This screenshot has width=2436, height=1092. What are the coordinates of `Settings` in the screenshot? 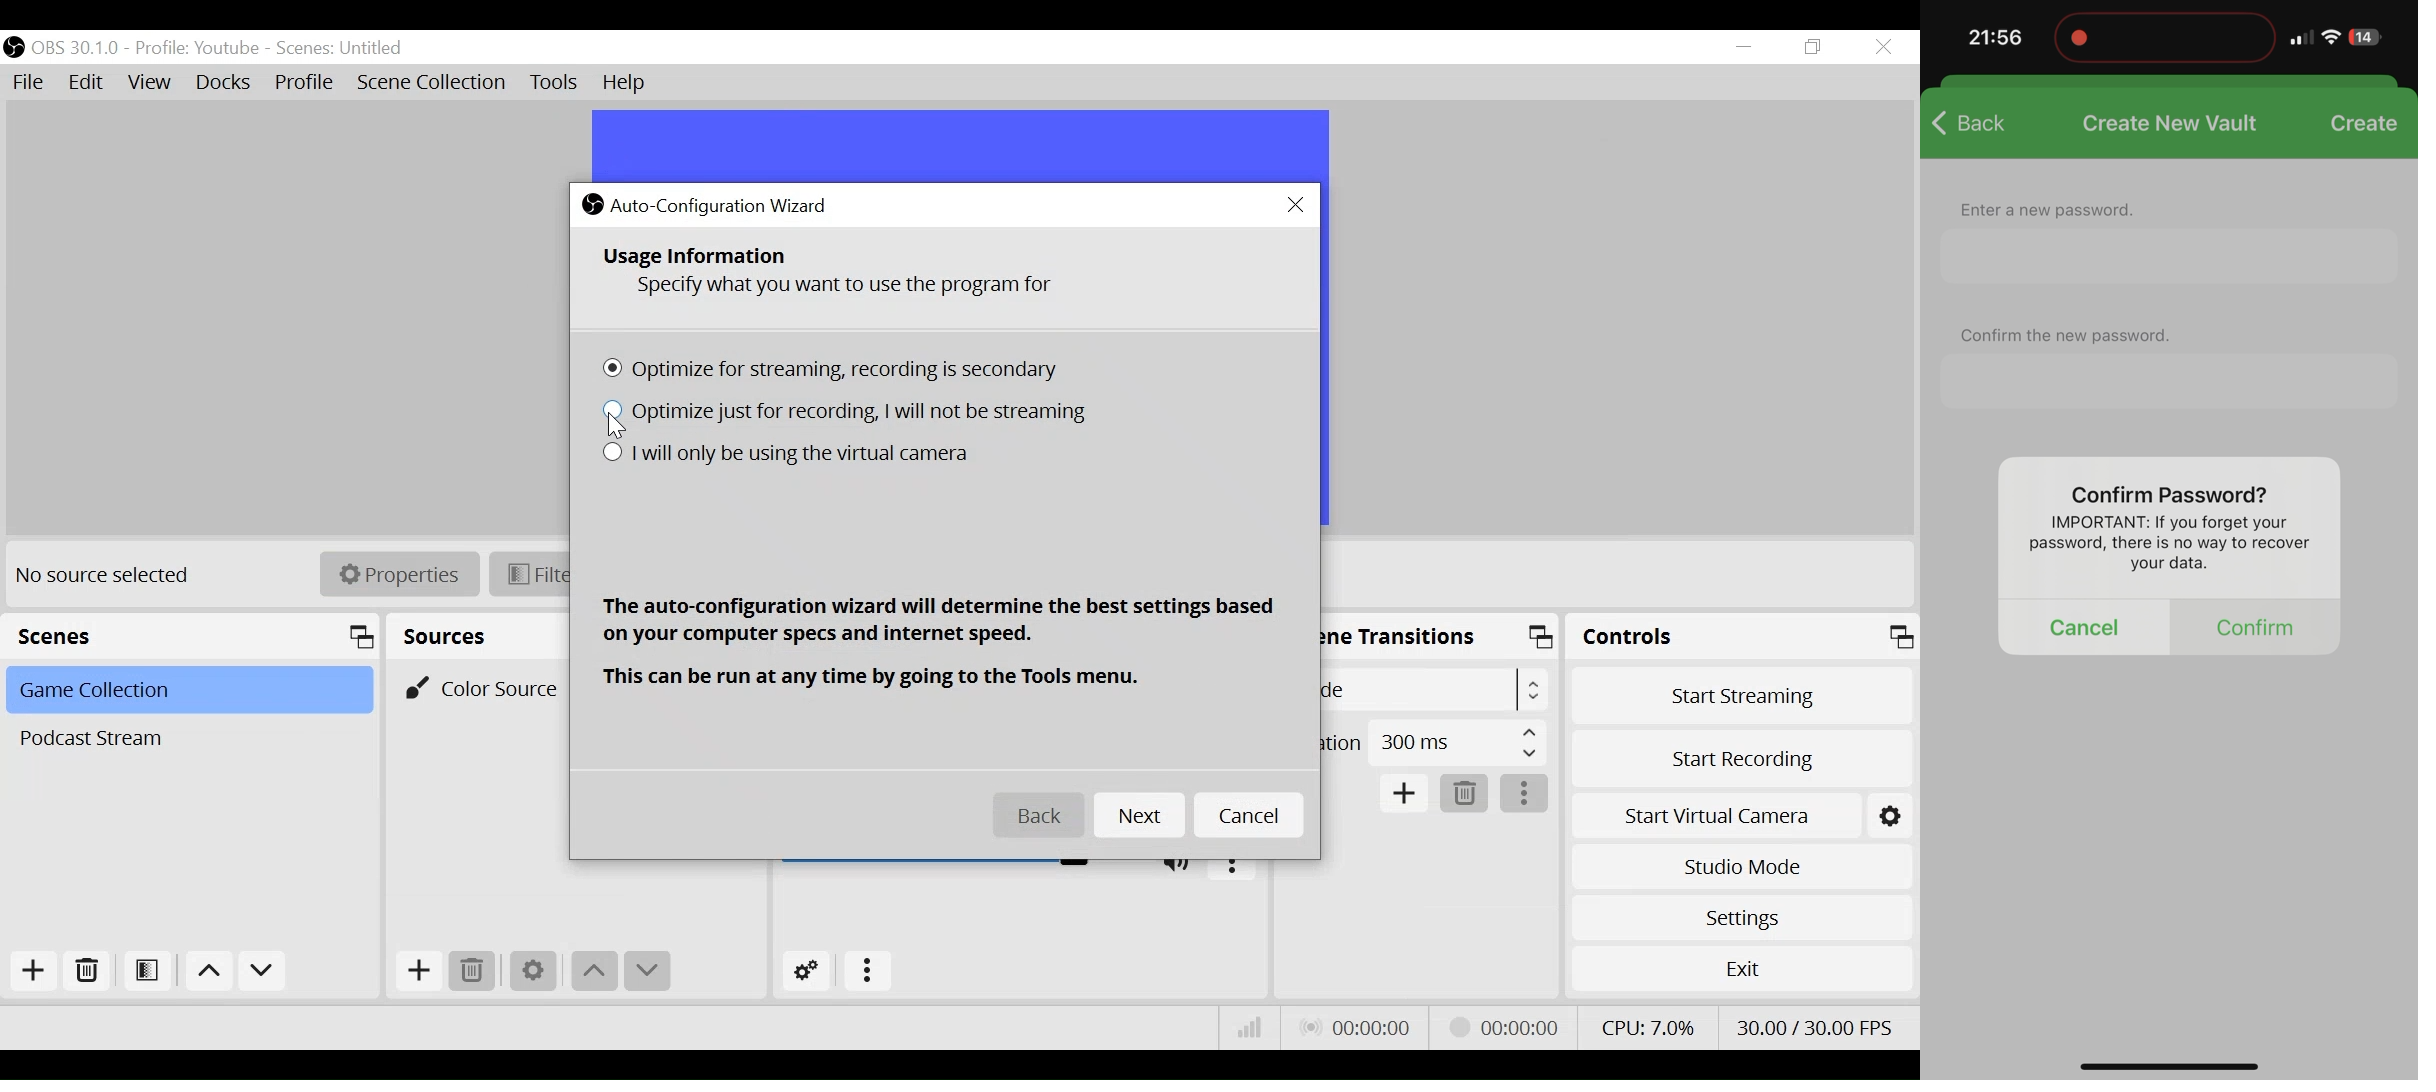 It's located at (1738, 918).